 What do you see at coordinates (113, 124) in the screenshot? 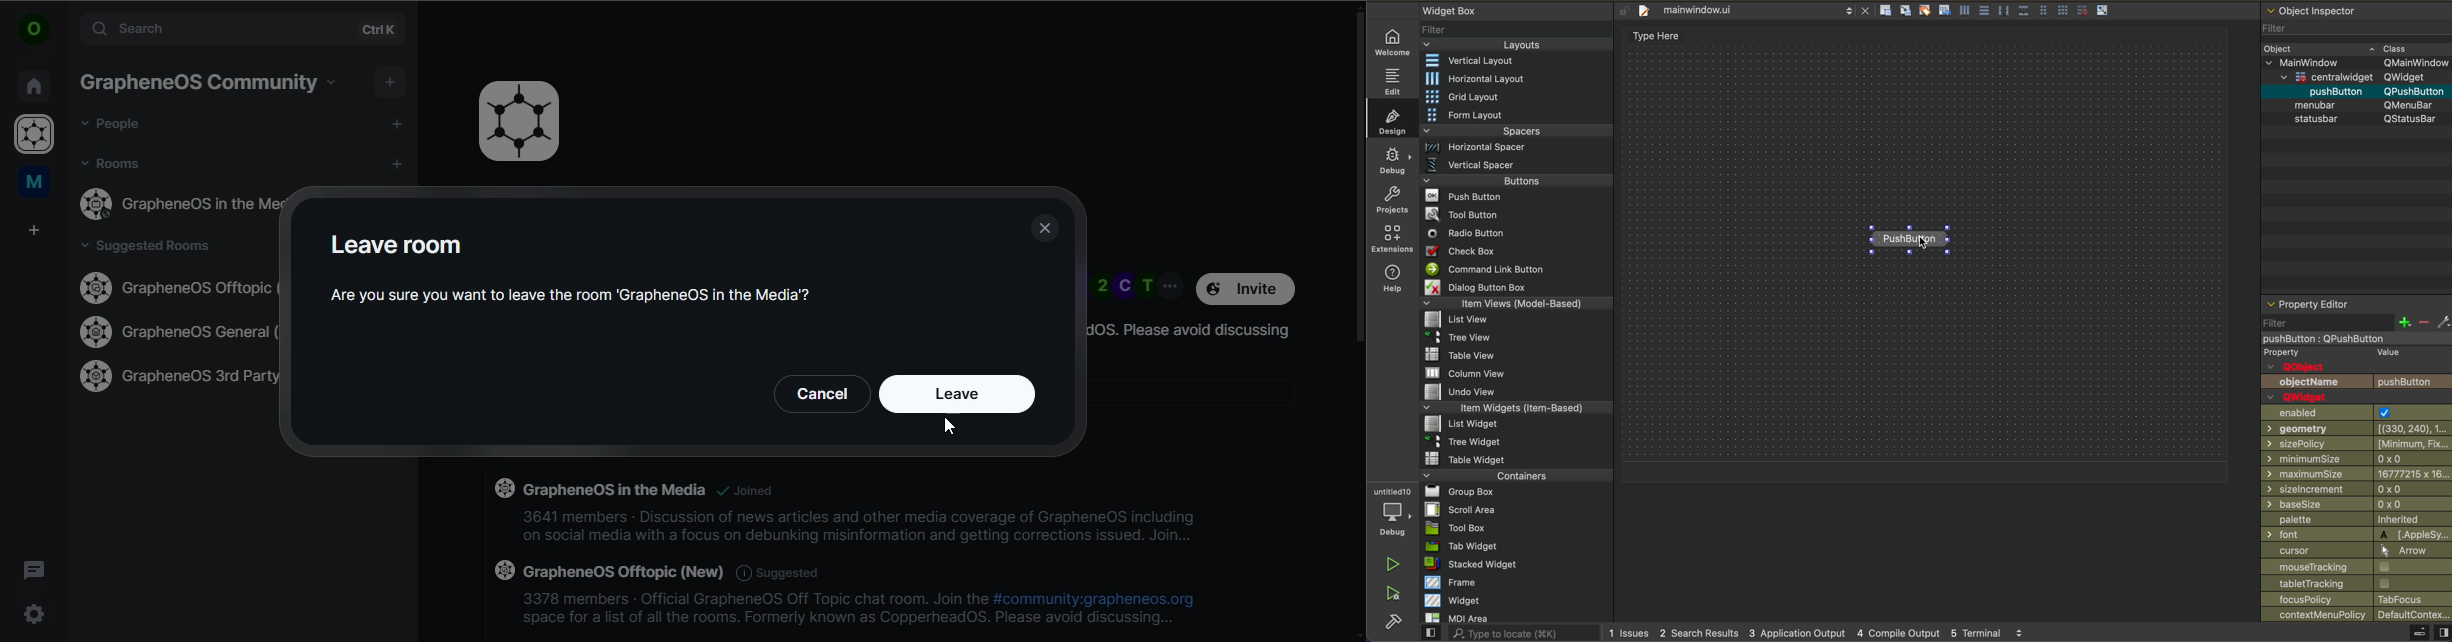
I see `people` at bounding box center [113, 124].